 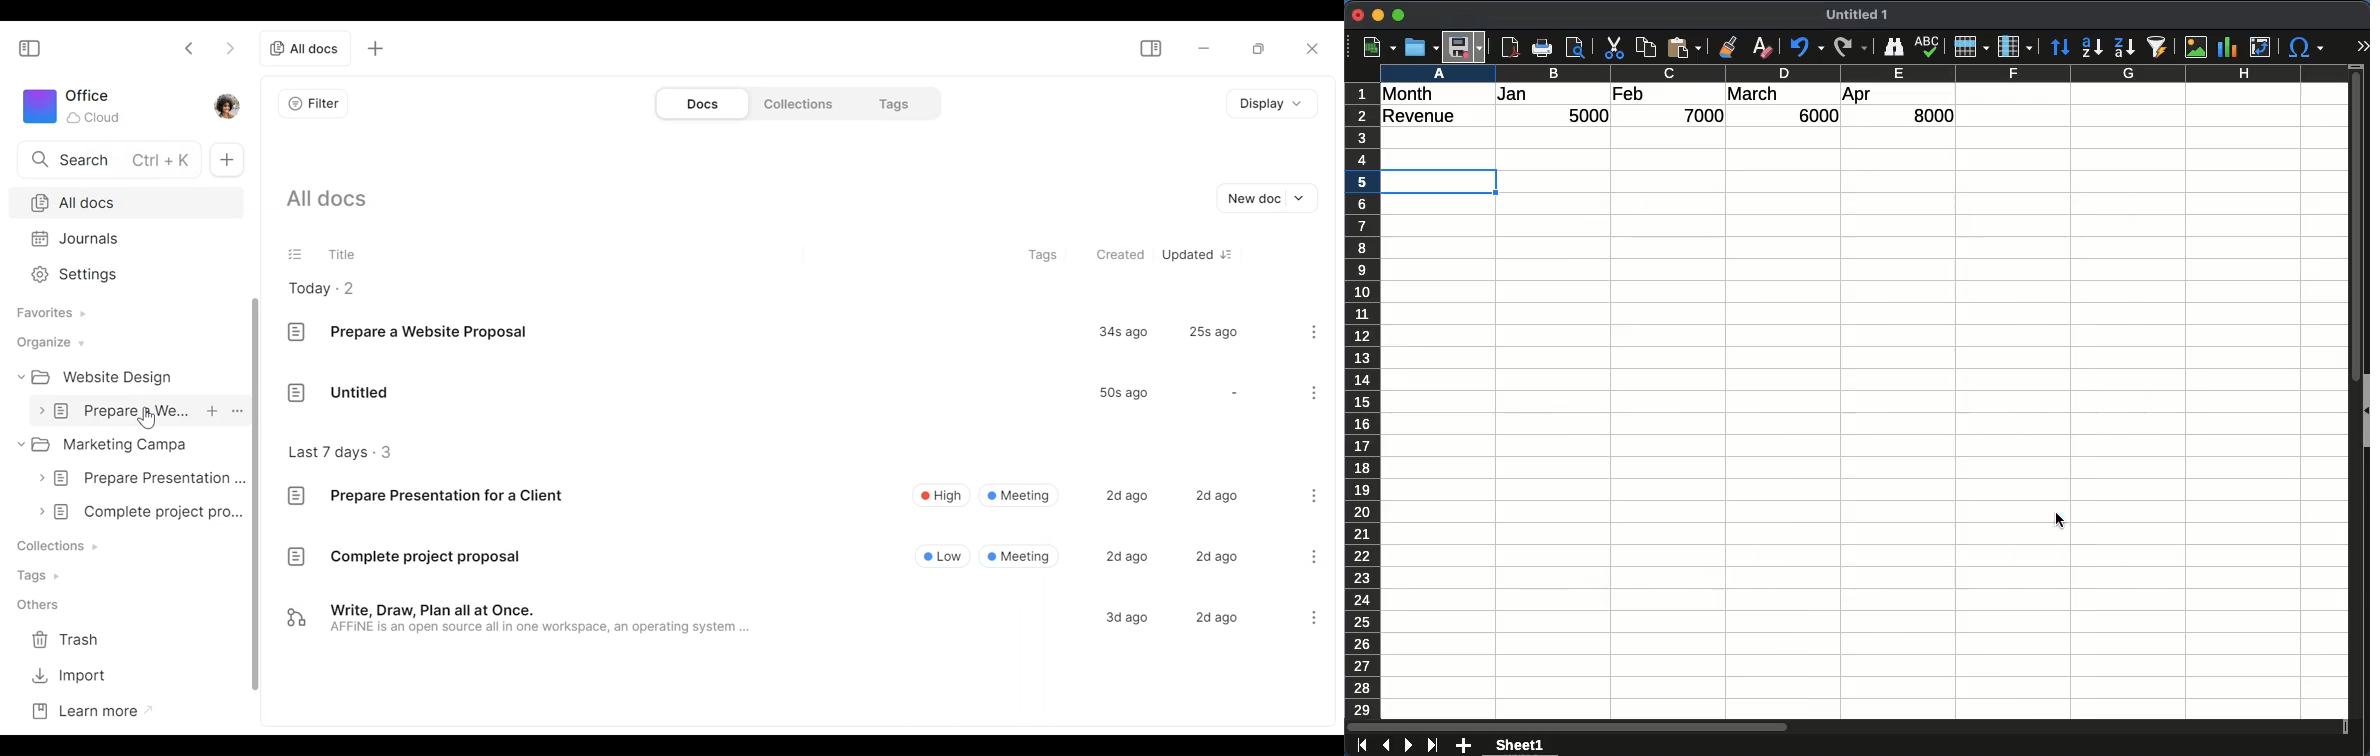 I want to click on New, so click(x=226, y=160).